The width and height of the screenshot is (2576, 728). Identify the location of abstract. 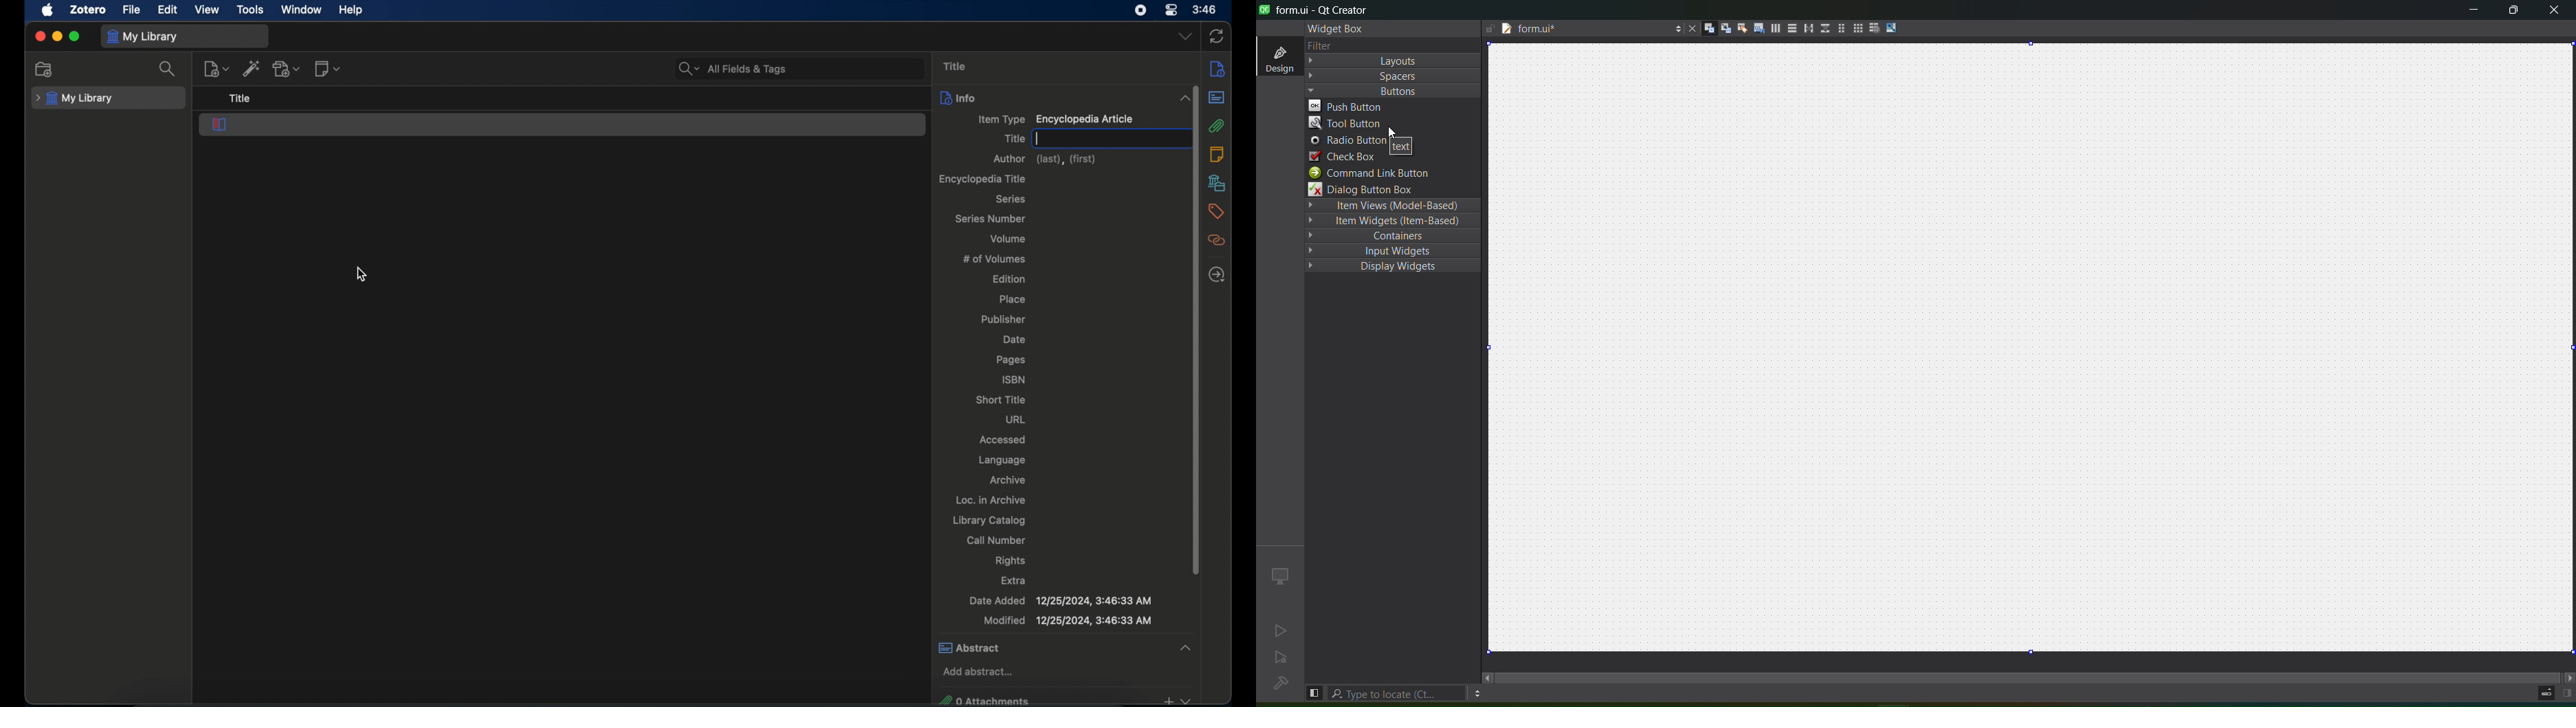
(1065, 647).